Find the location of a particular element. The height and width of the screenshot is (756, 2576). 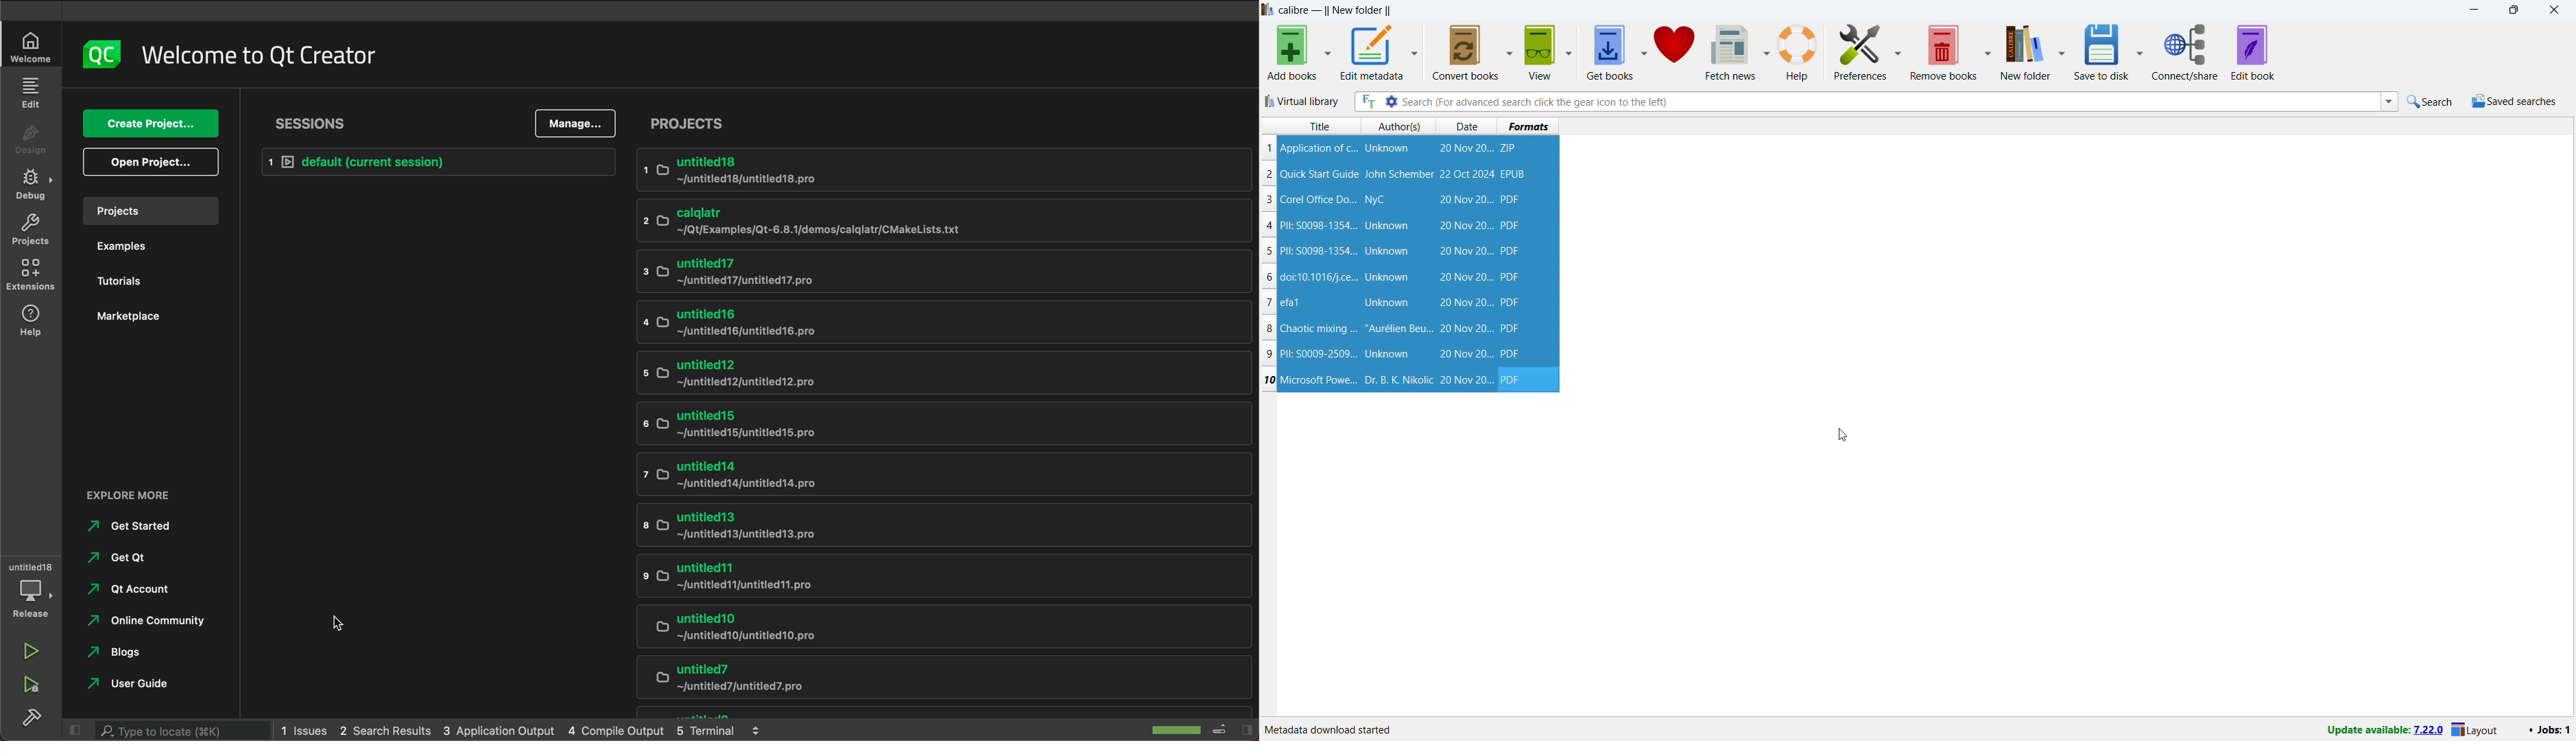

advanced search is located at coordinates (1392, 101).